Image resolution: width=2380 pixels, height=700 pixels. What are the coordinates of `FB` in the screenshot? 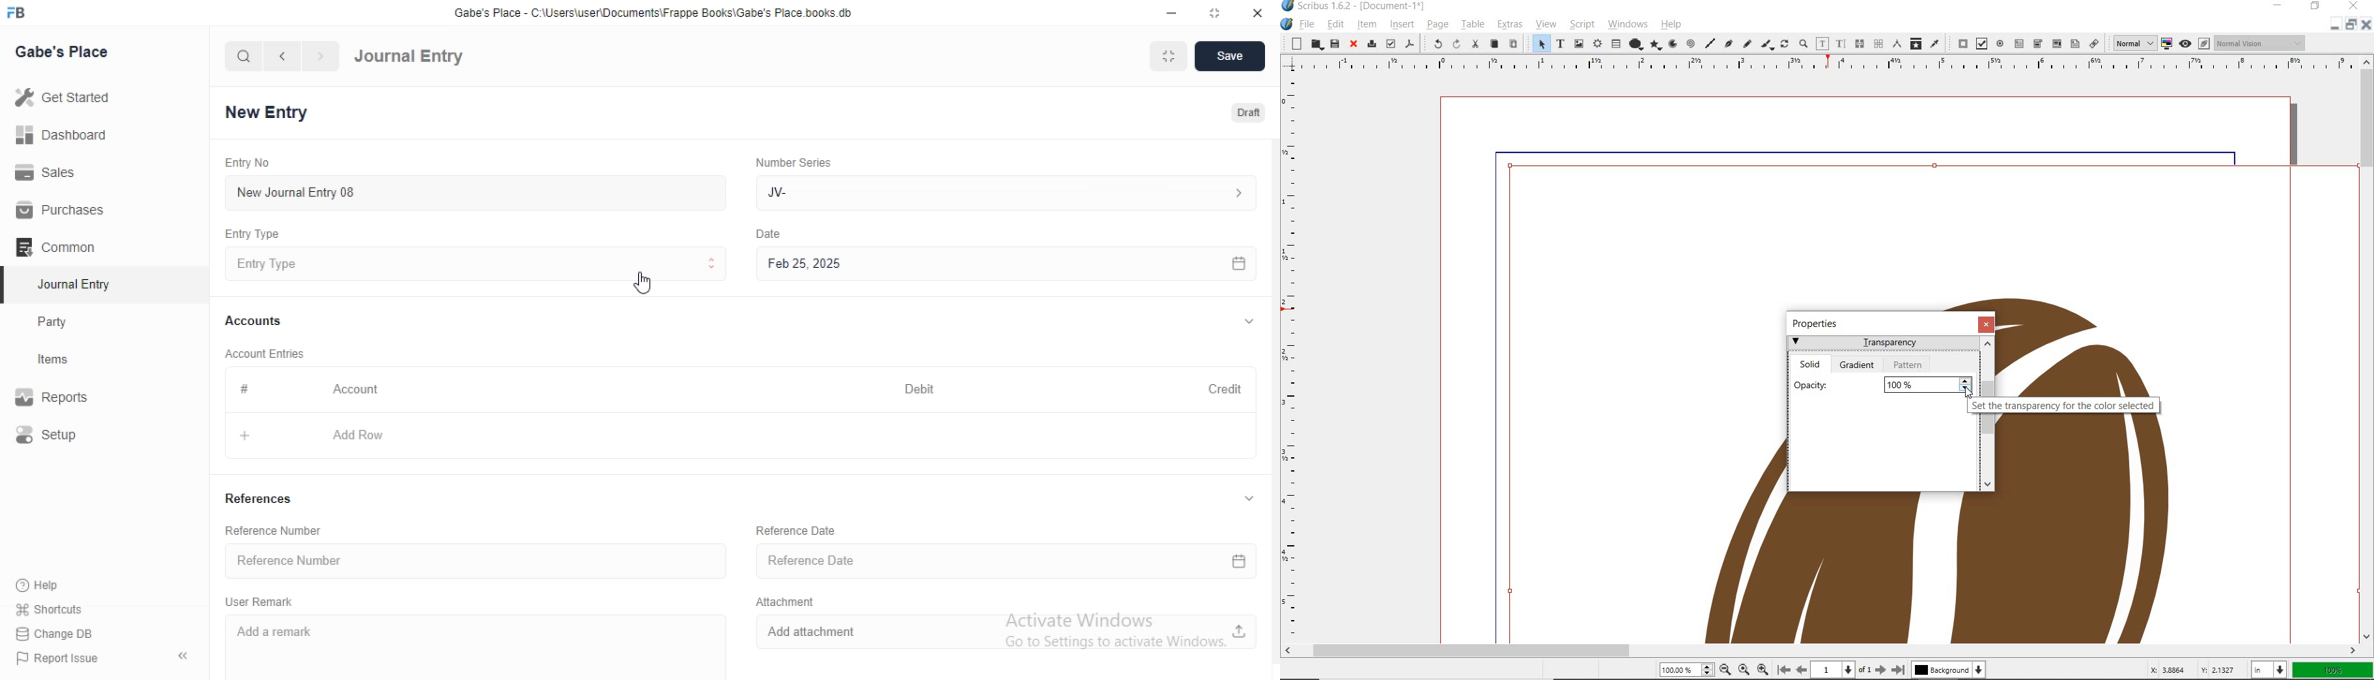 It's located at (18, 13).